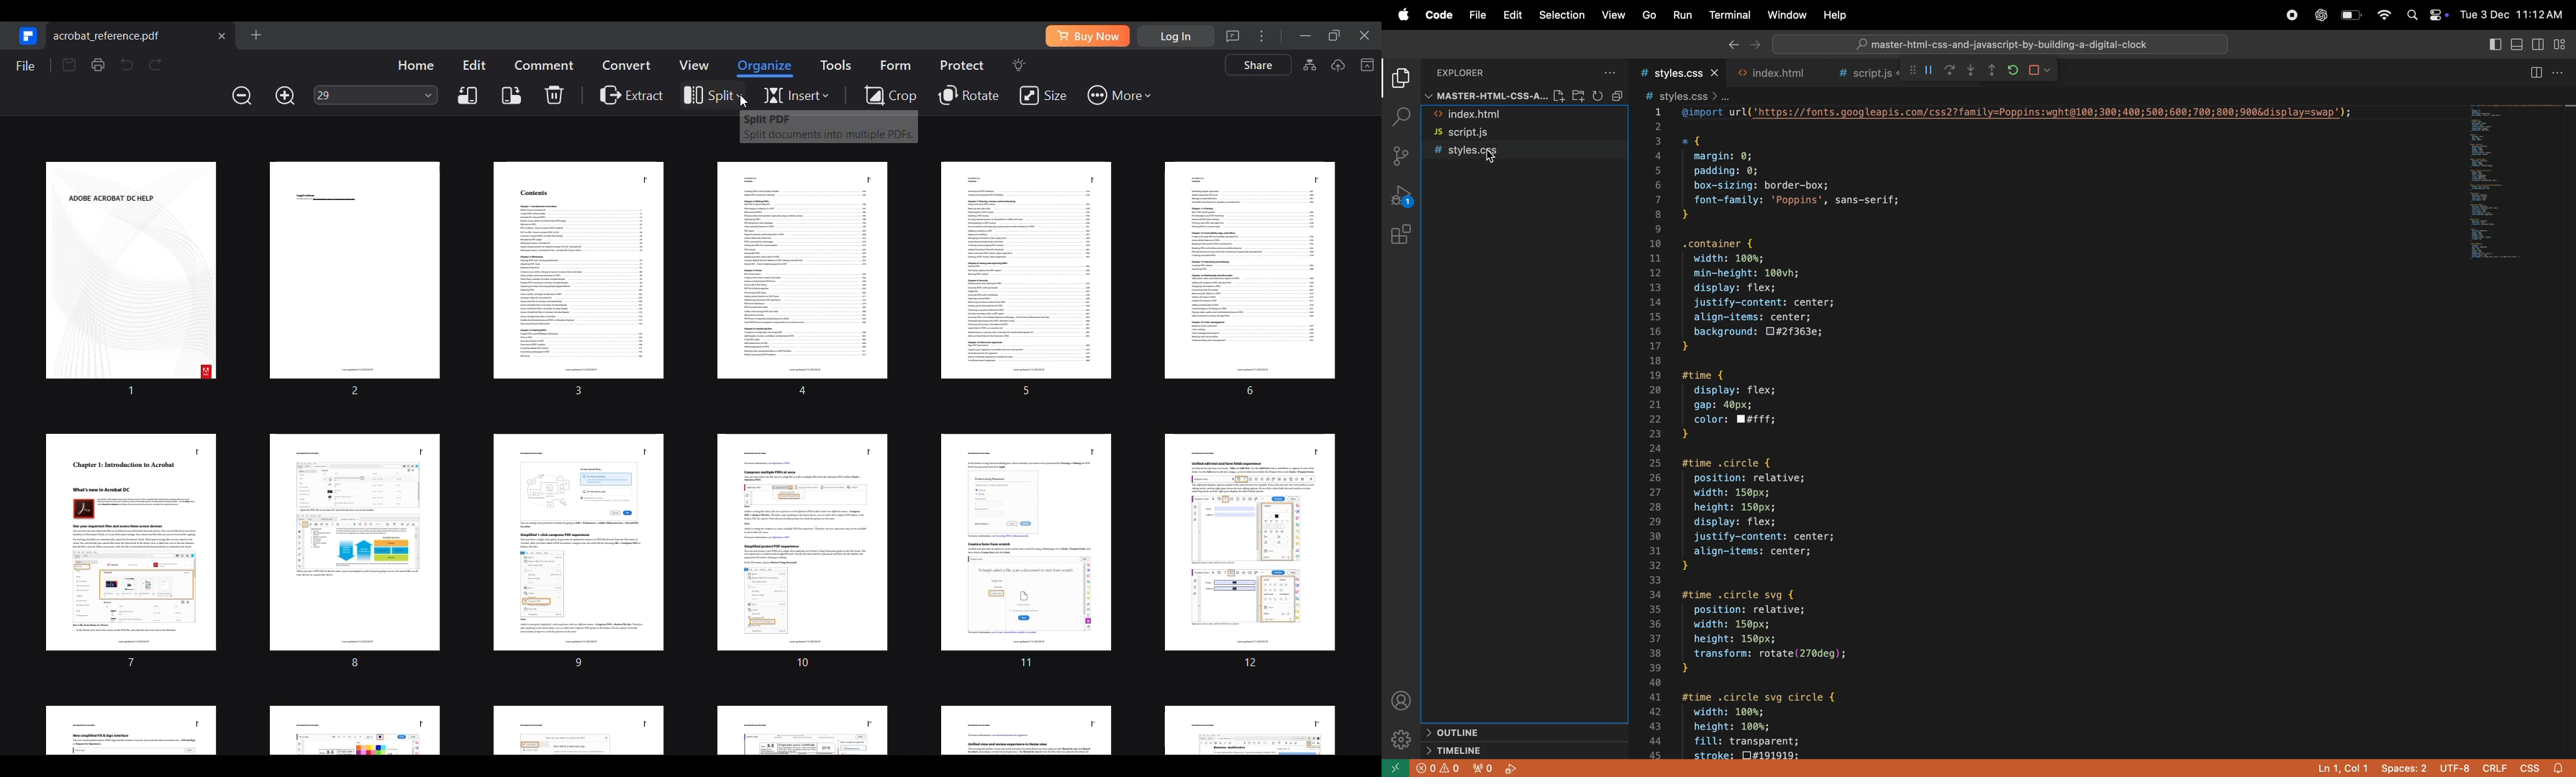 The height and width of the screenshot is (784, 2576). I want to click on redo, so click(1952, 72).